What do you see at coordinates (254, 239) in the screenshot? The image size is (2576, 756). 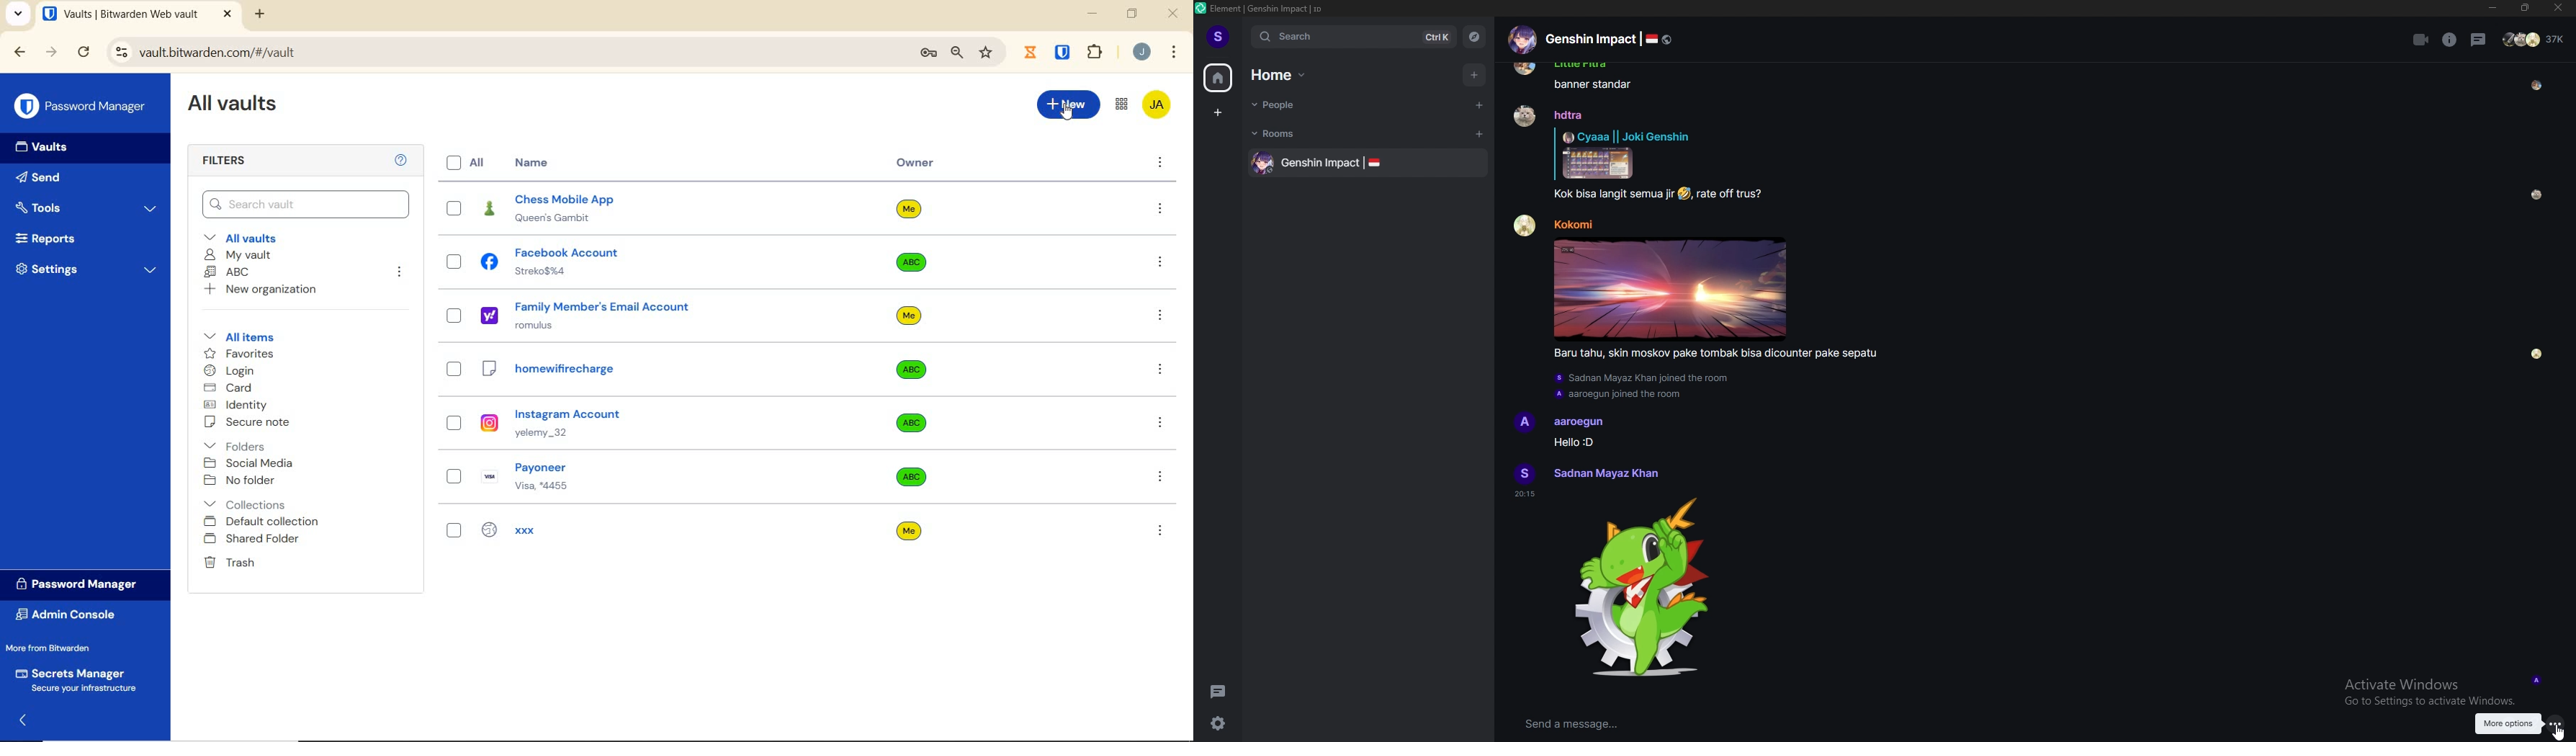 I see `All vaults` at bounding box center [254, 239].